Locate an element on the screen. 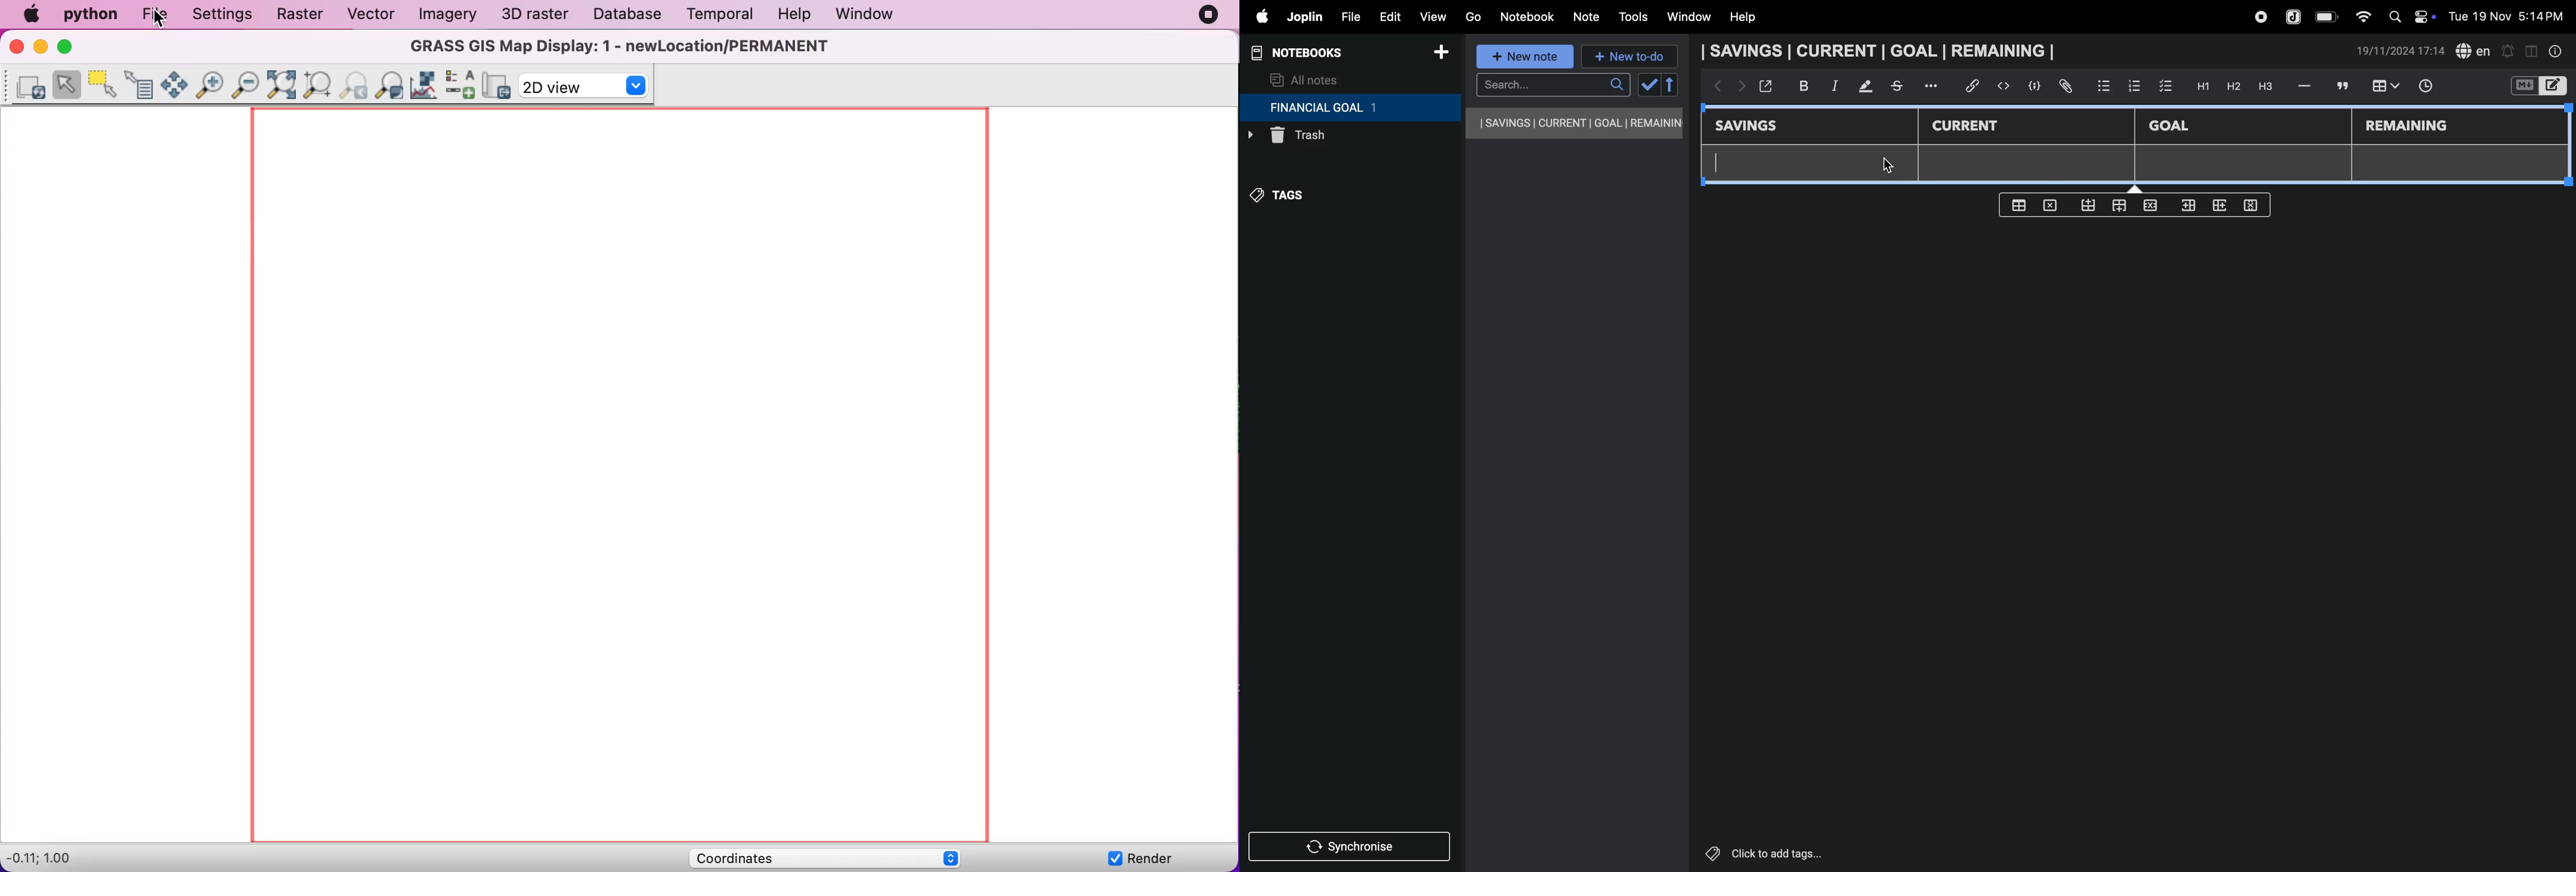 The height and width of the screenshot is (896, 2576). tools is located at coordinates (1632, 17).